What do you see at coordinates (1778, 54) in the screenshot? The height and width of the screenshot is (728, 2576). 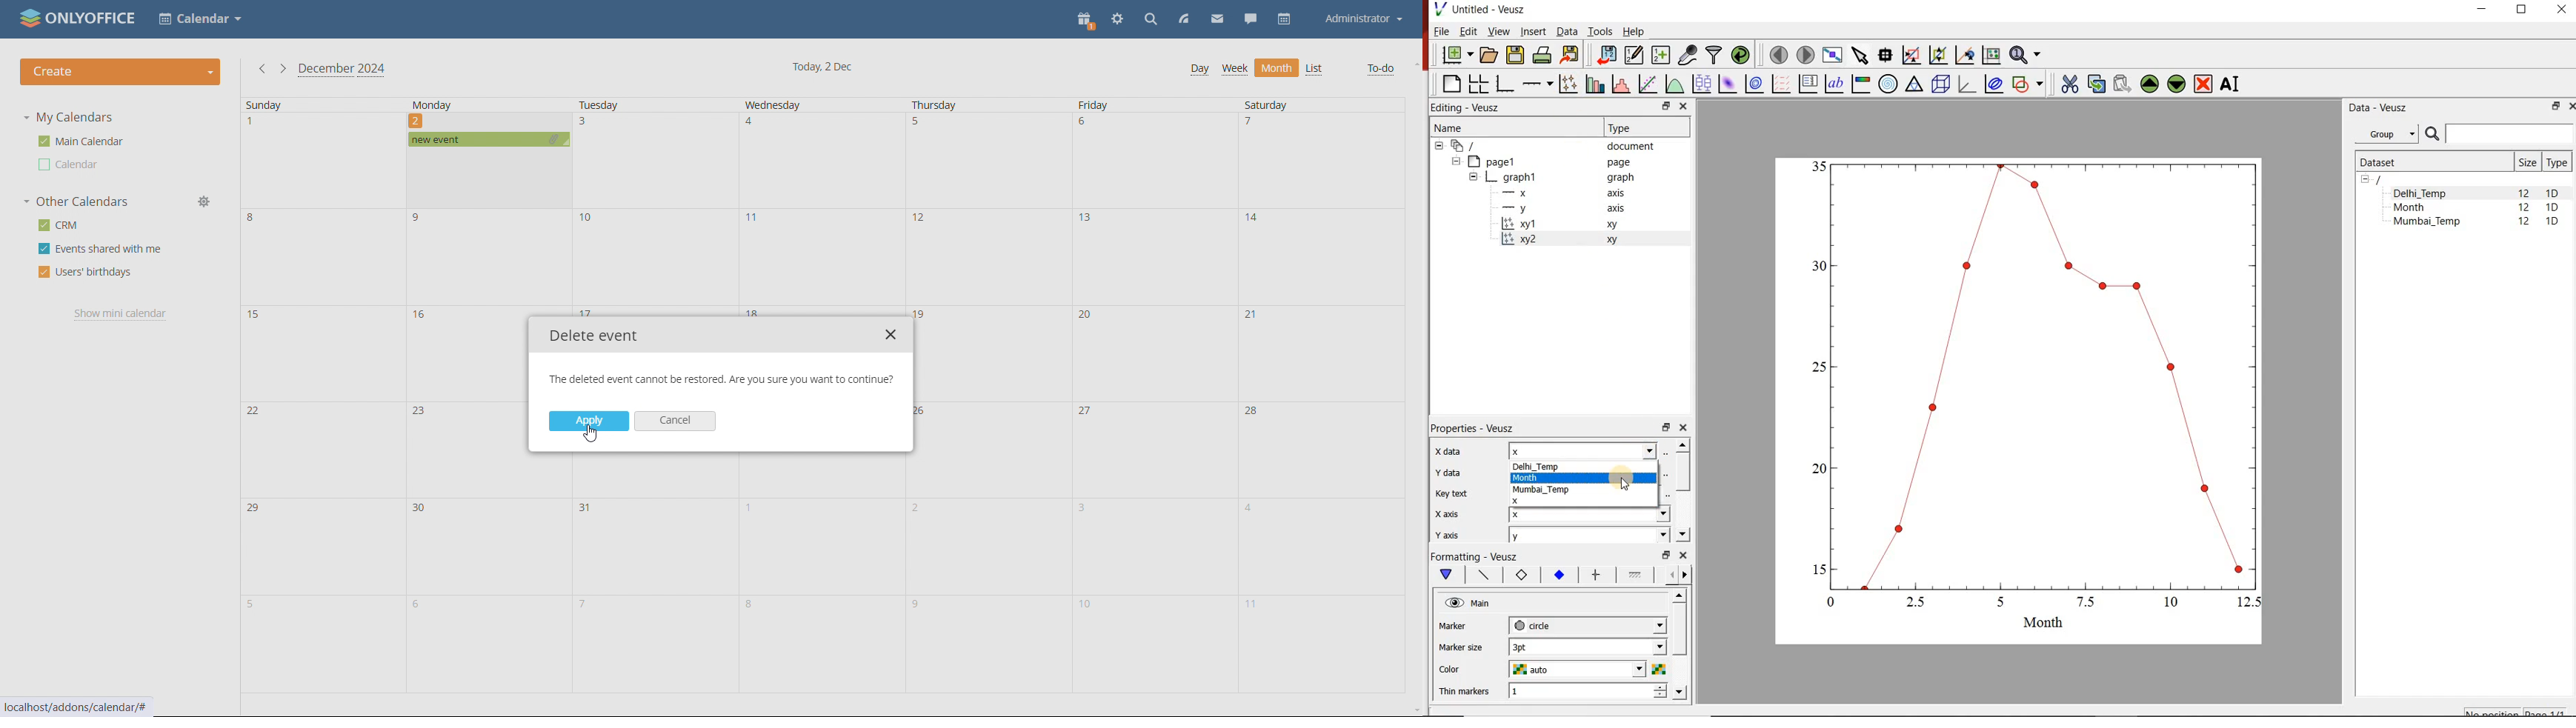 I see `move to the previous page` at bounding box center [1778, 54].